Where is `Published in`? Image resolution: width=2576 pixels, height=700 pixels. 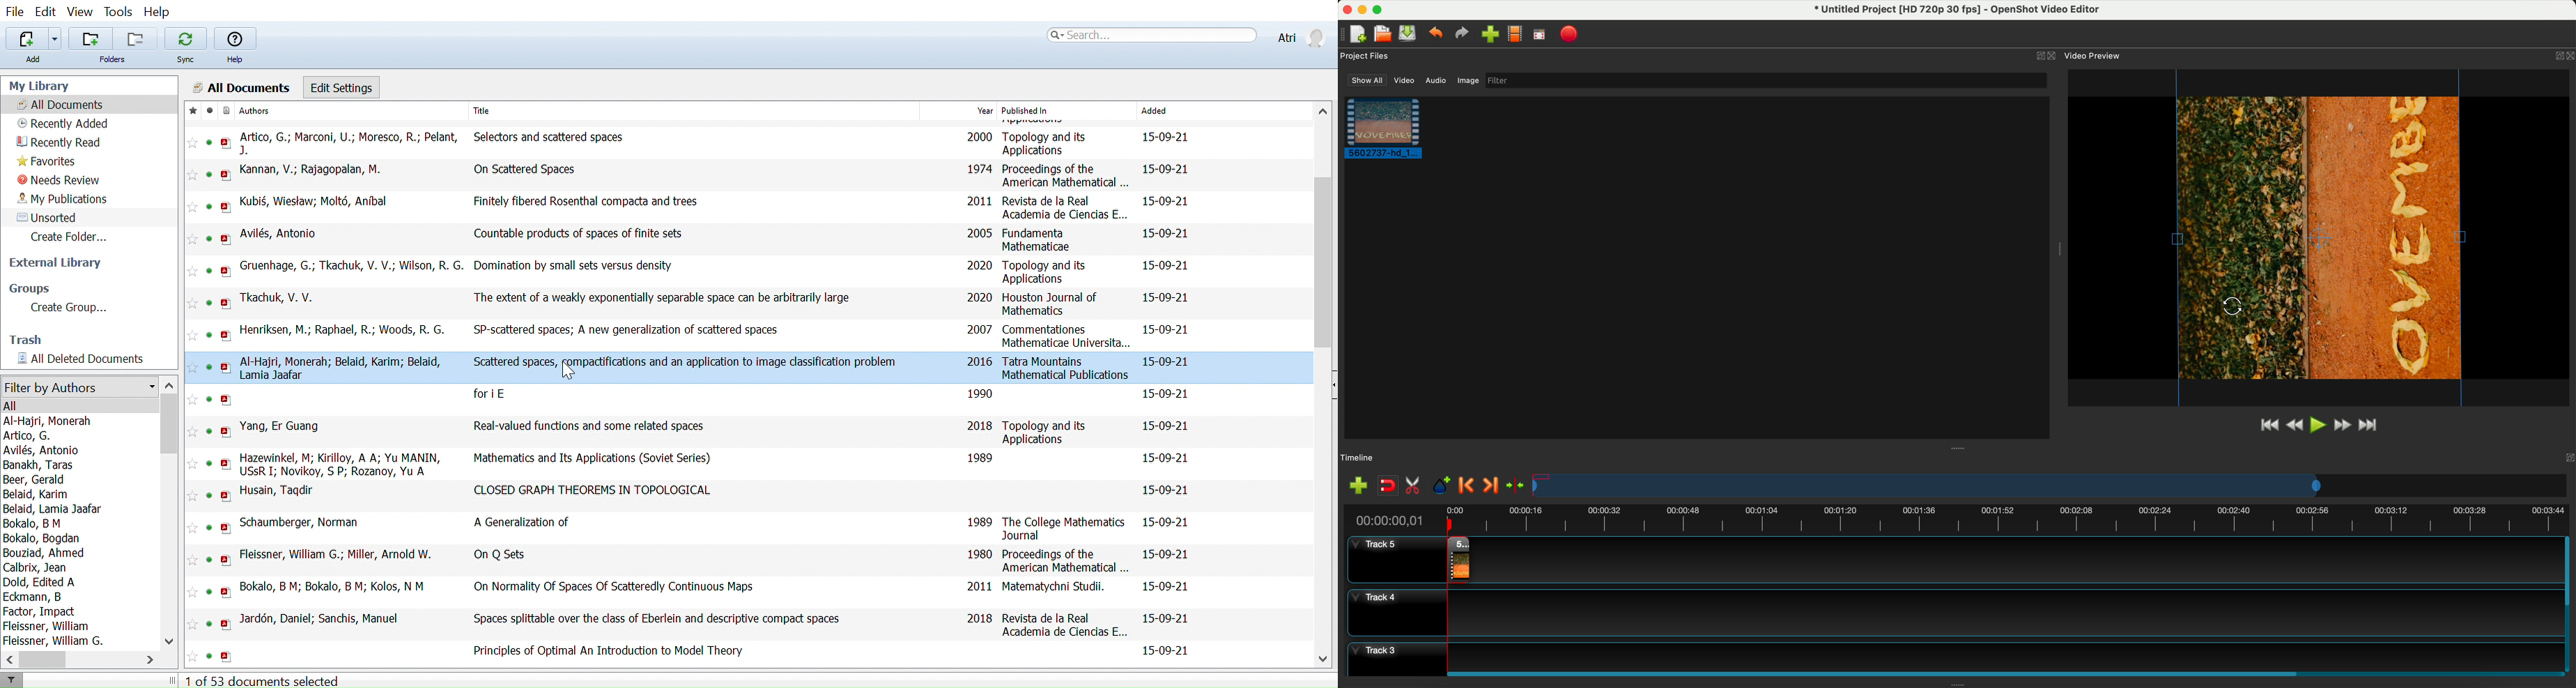
Published in is located at coordinates (1064, 111).